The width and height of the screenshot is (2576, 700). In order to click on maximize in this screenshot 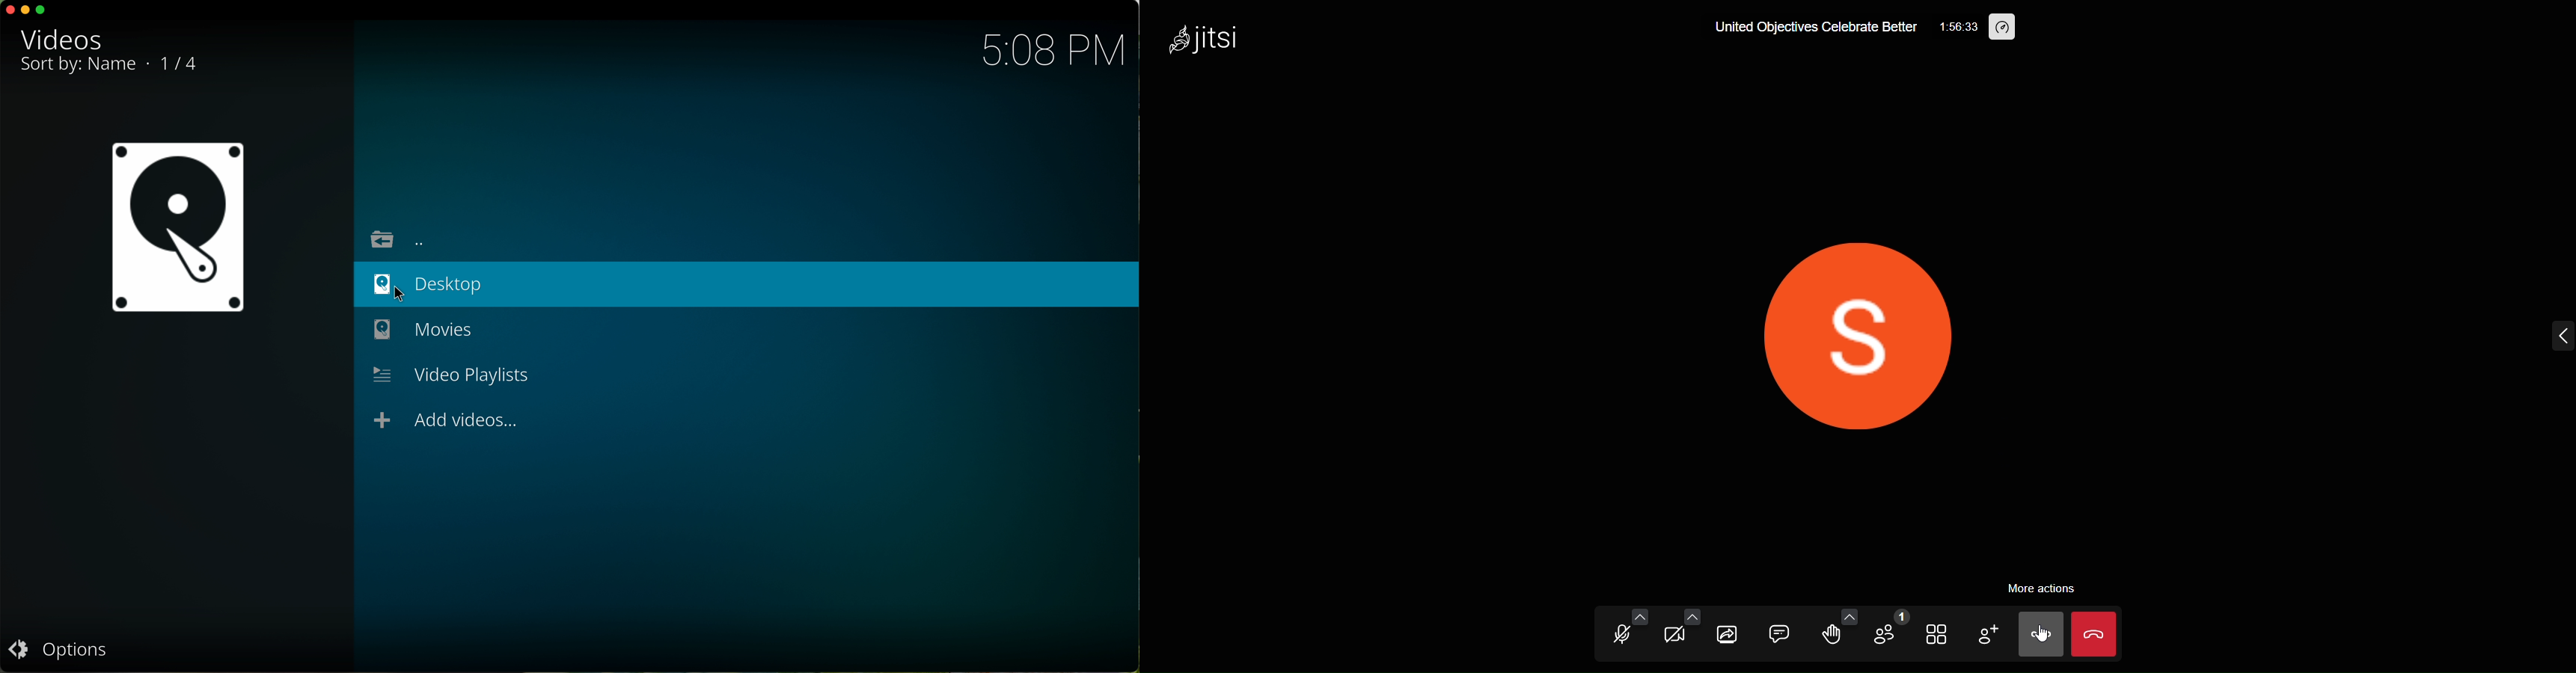, I will do `click(42, 10)`.